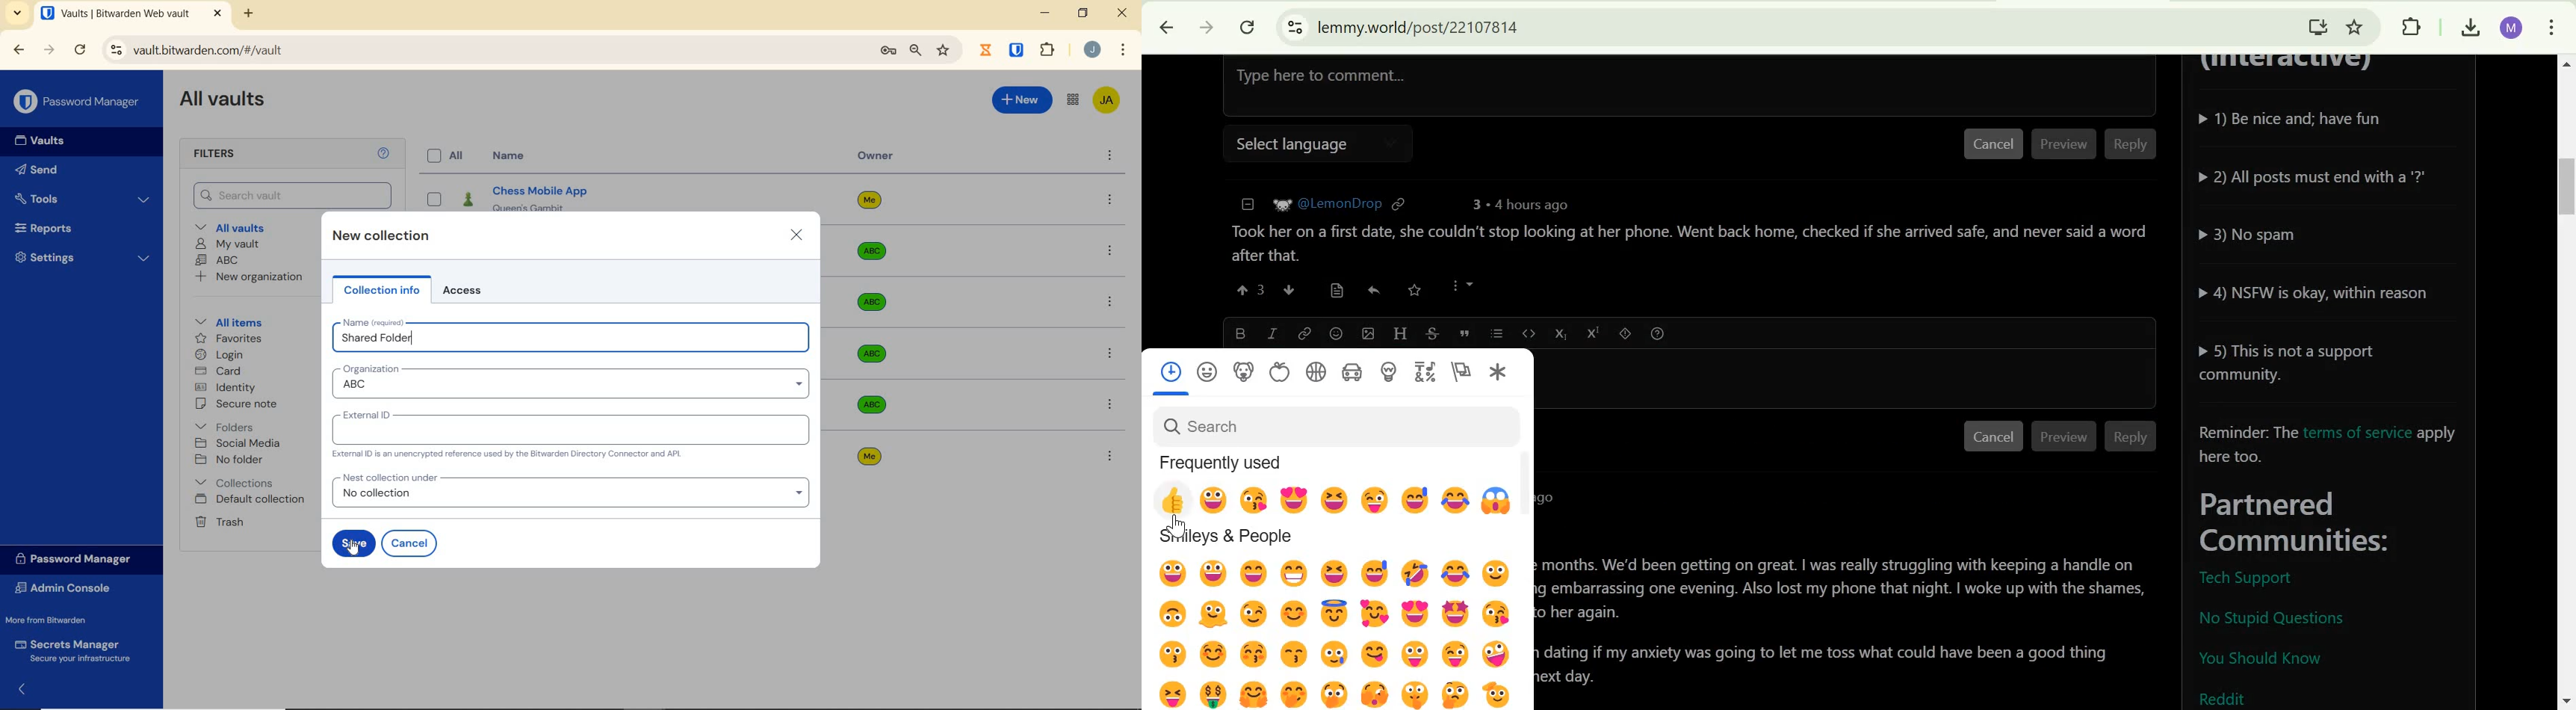 The width and height of the screenshot is (2576, 728). What do you see at coordinates (1208, 371) in the screenshot?
I see `Smileys & People` at bounding box center [1208, 371].